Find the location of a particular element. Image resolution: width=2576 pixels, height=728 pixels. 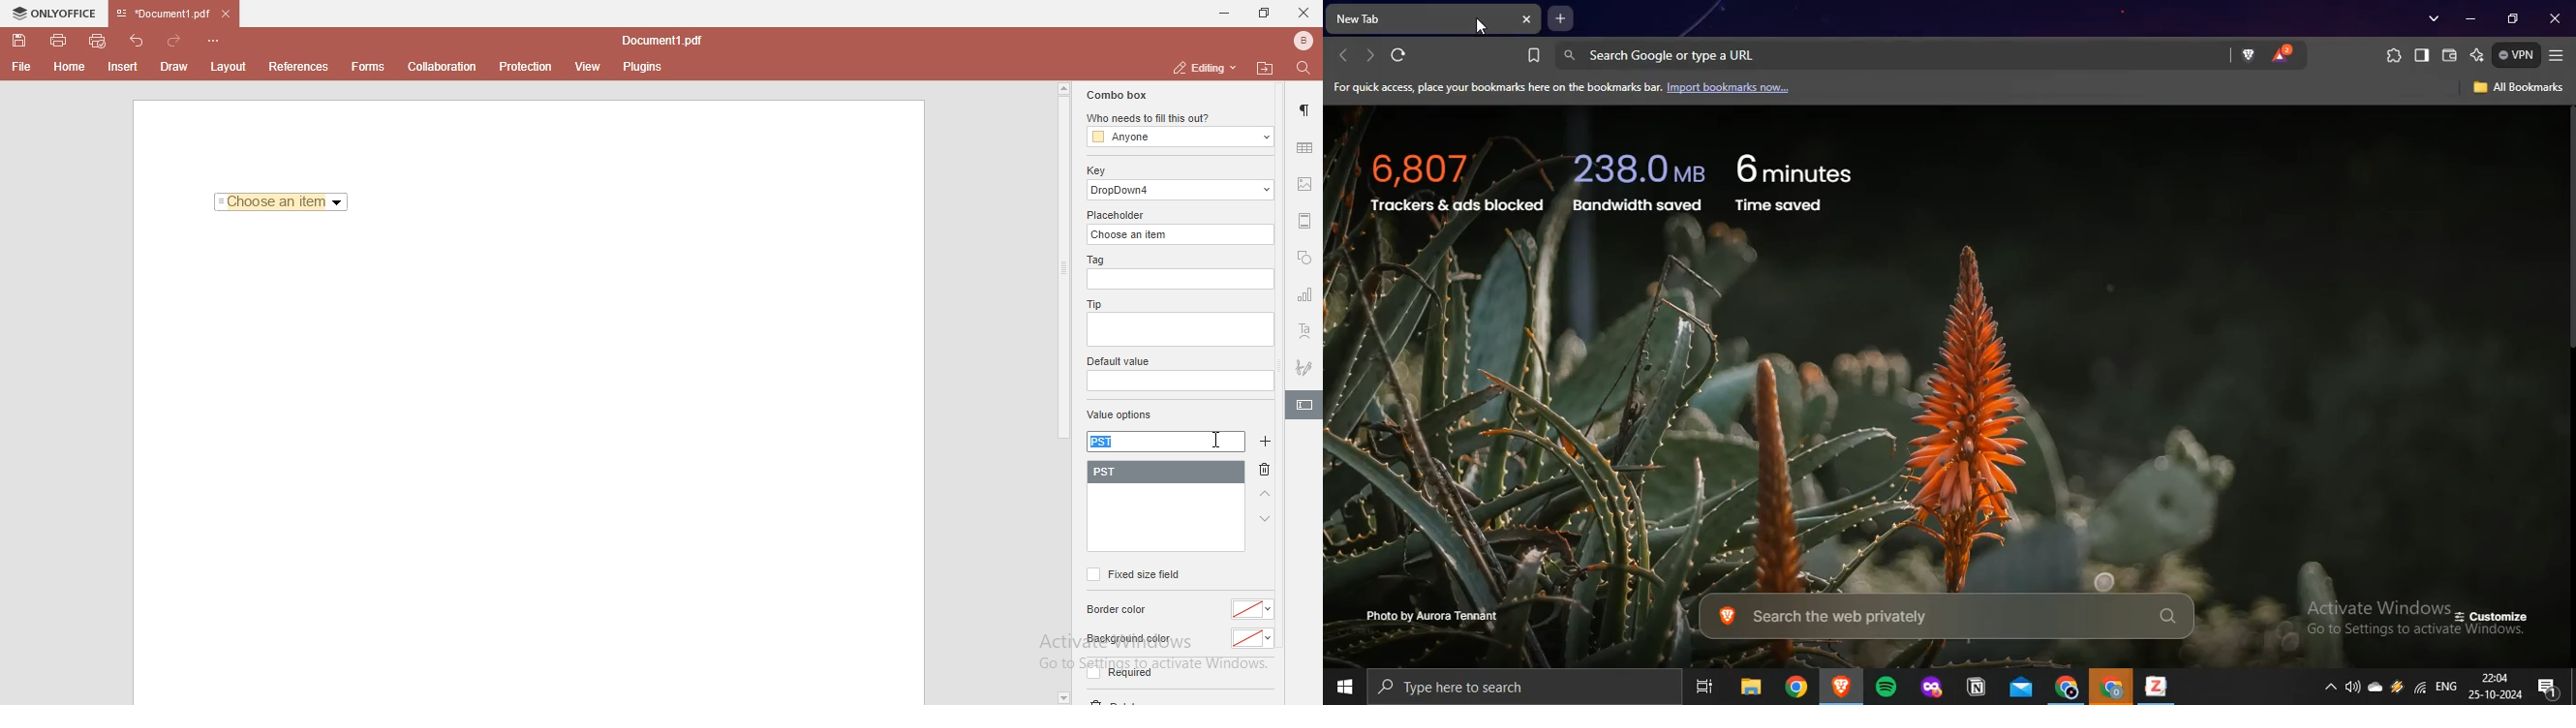

Choose an item is located at coordinates (282, 203).